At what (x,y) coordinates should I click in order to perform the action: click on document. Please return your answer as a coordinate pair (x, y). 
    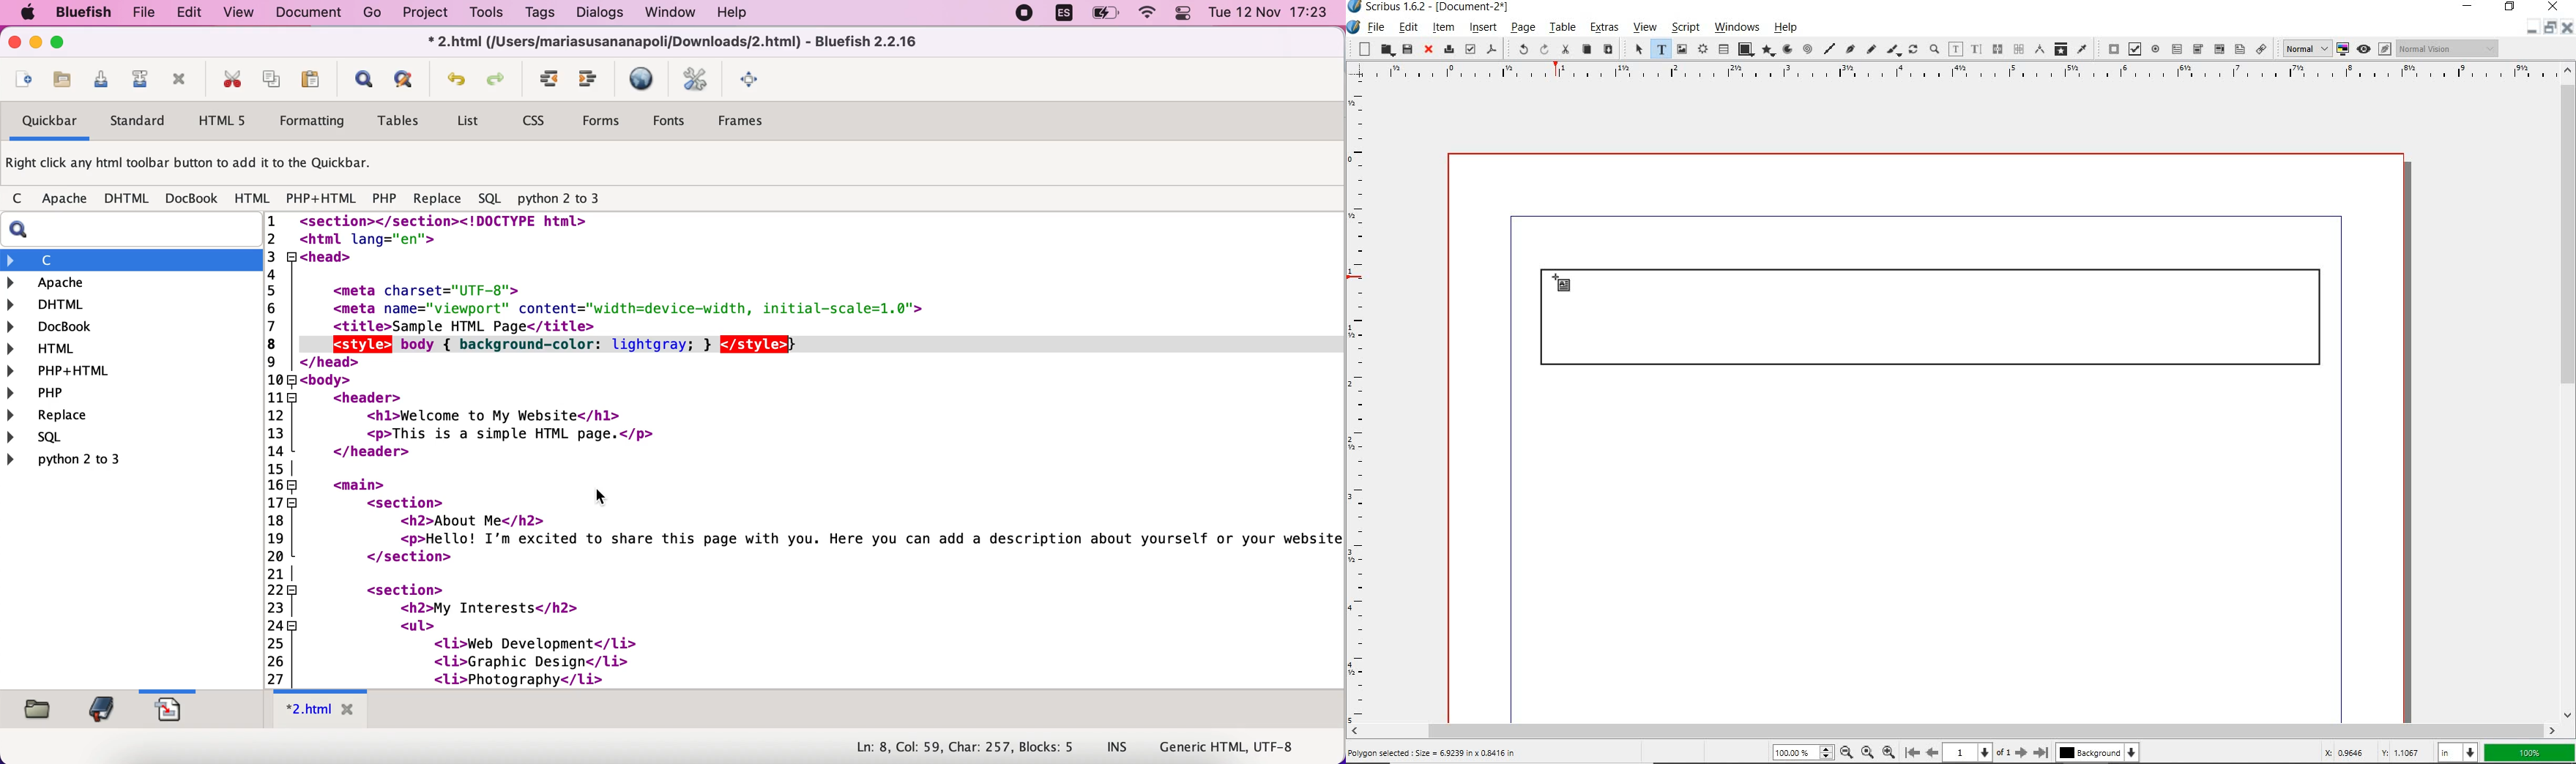
    Looking at the image, I should click on (310, 14).